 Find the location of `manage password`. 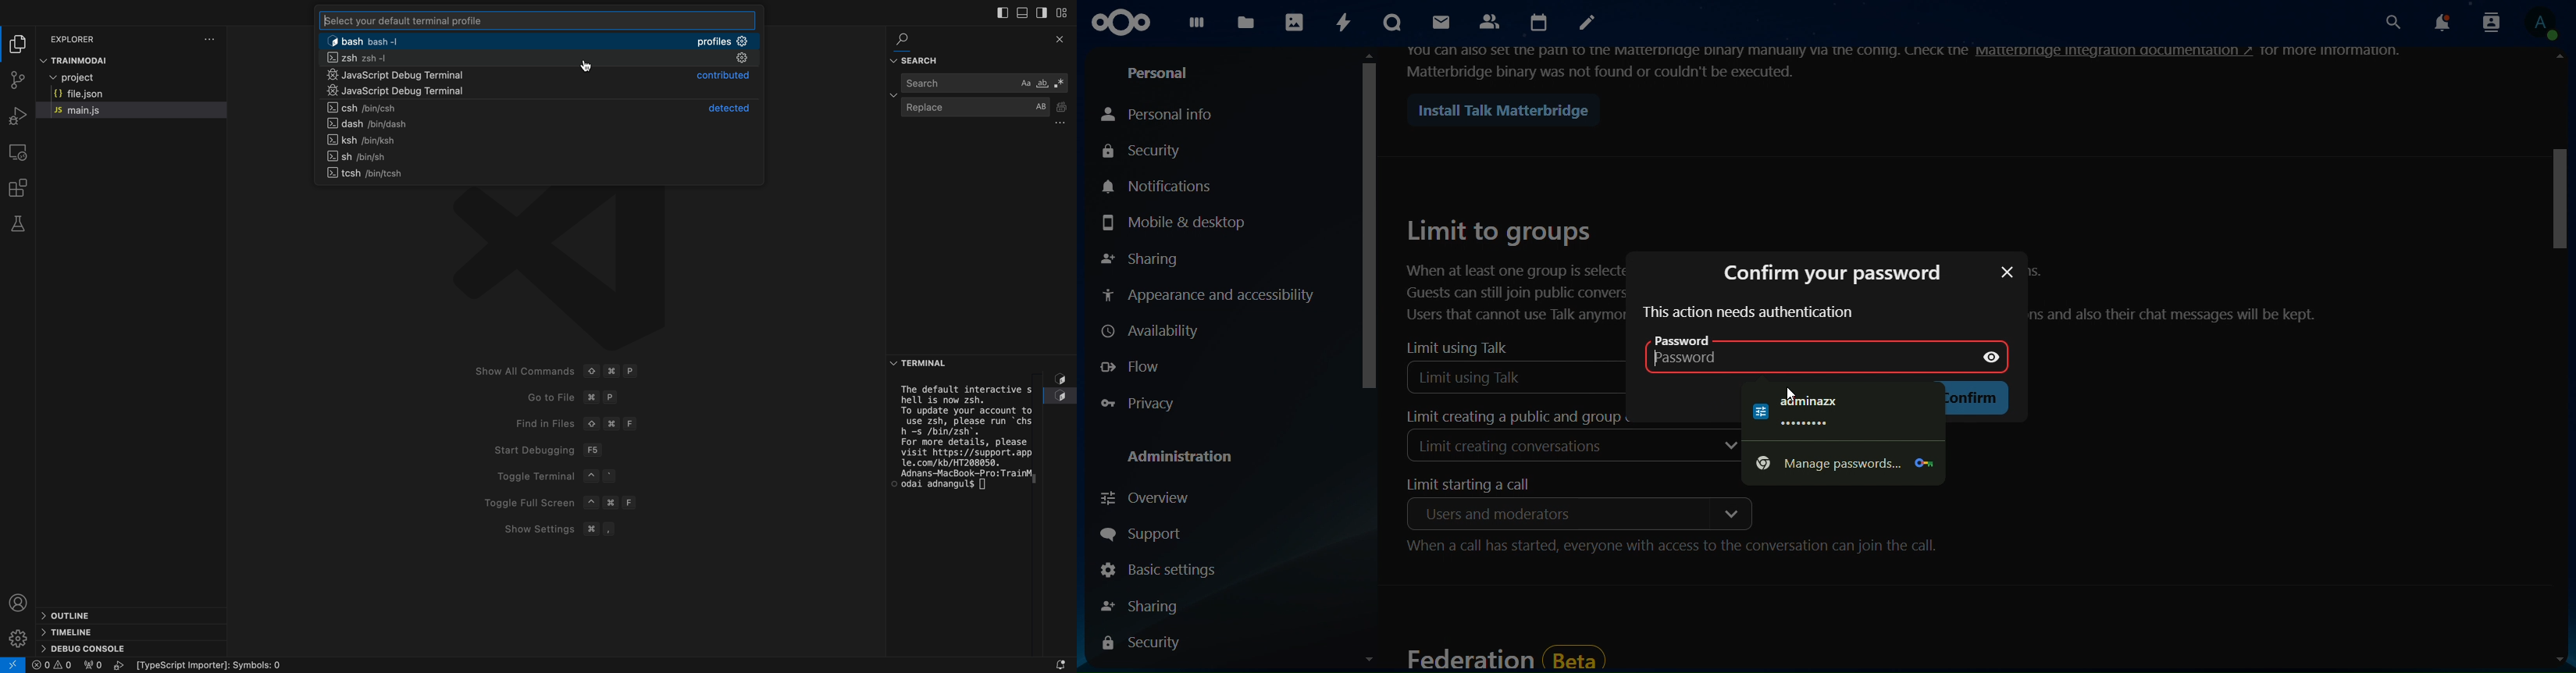

manage password is located at coordinates (1840, 462).